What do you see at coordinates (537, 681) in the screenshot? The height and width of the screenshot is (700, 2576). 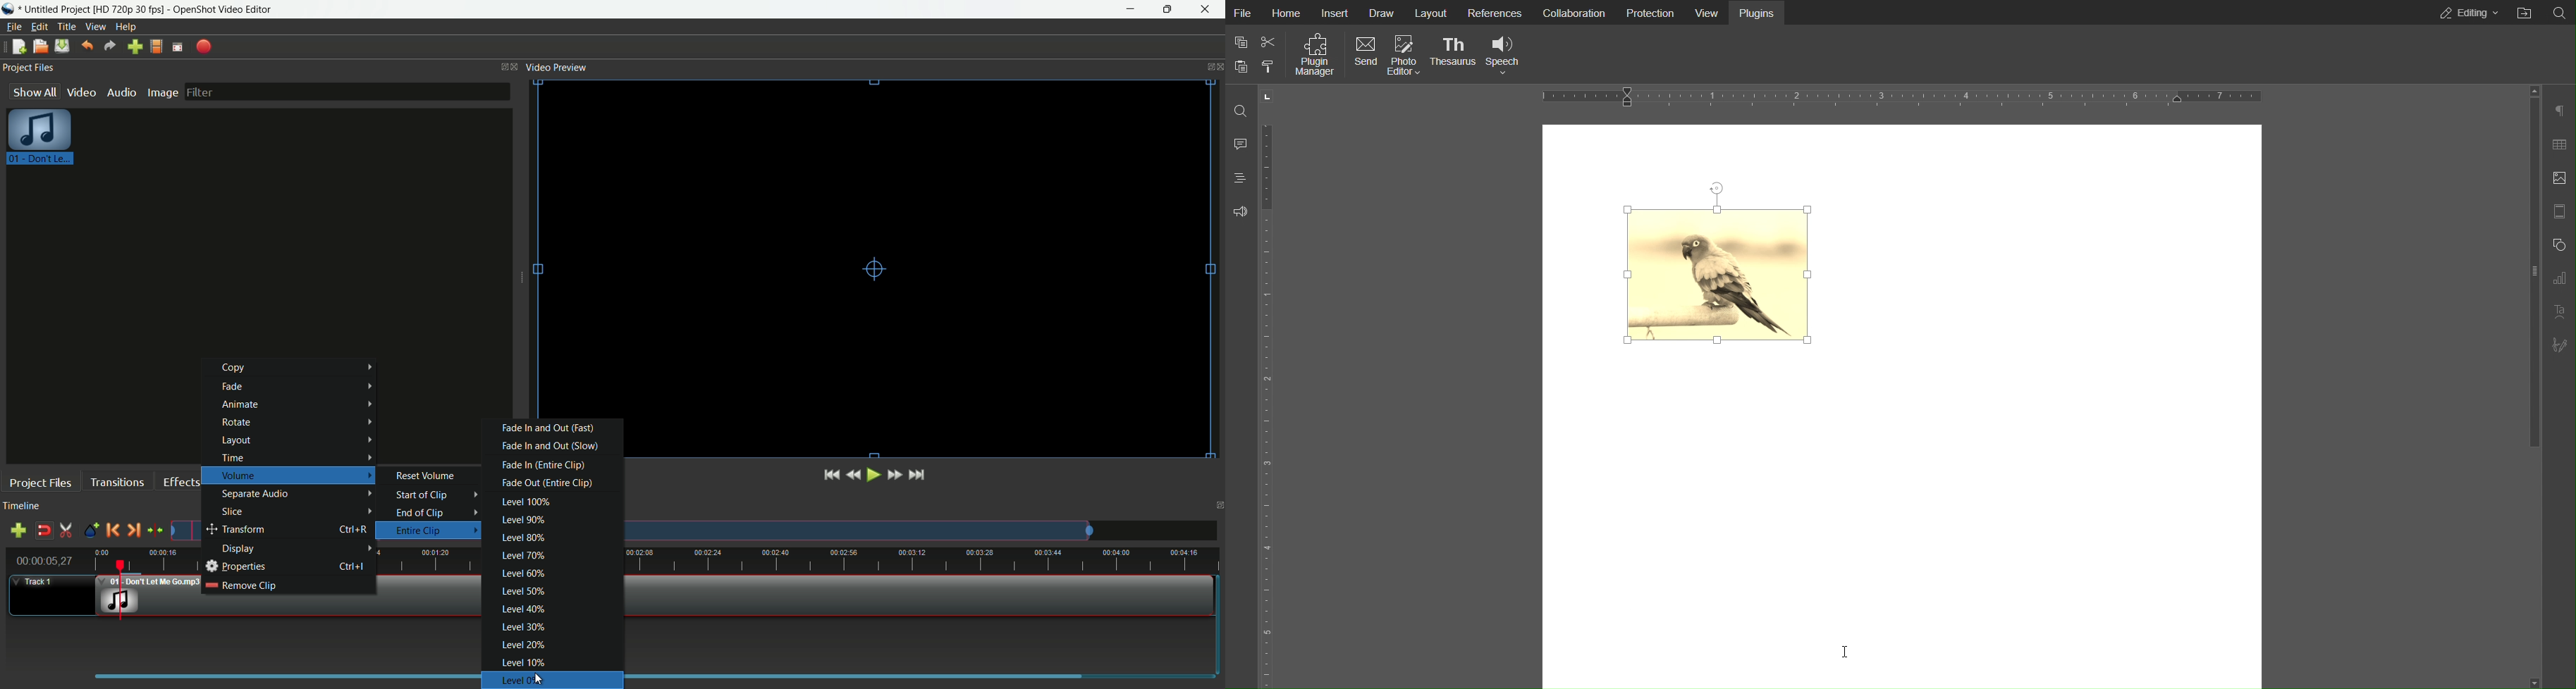 I see `Level 0%` at bounding box center [537, 681].